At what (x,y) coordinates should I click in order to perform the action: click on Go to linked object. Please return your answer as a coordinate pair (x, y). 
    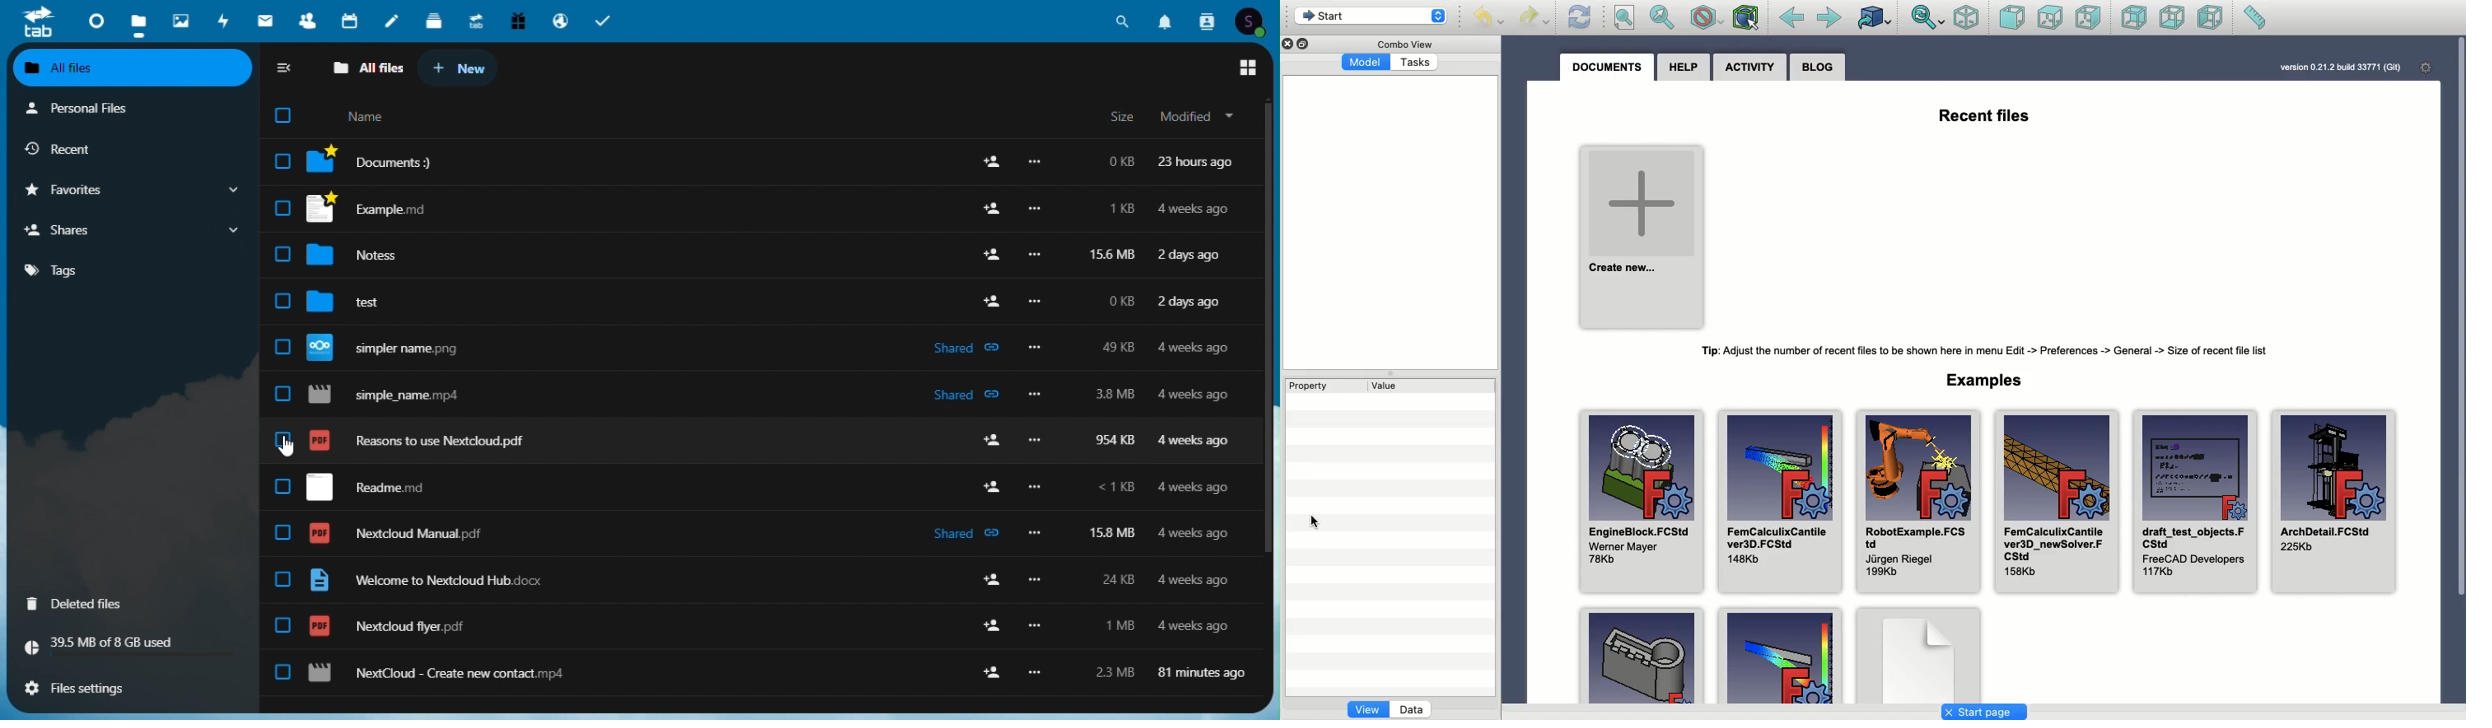
    Looking at the image, I should click on (1873, 20).